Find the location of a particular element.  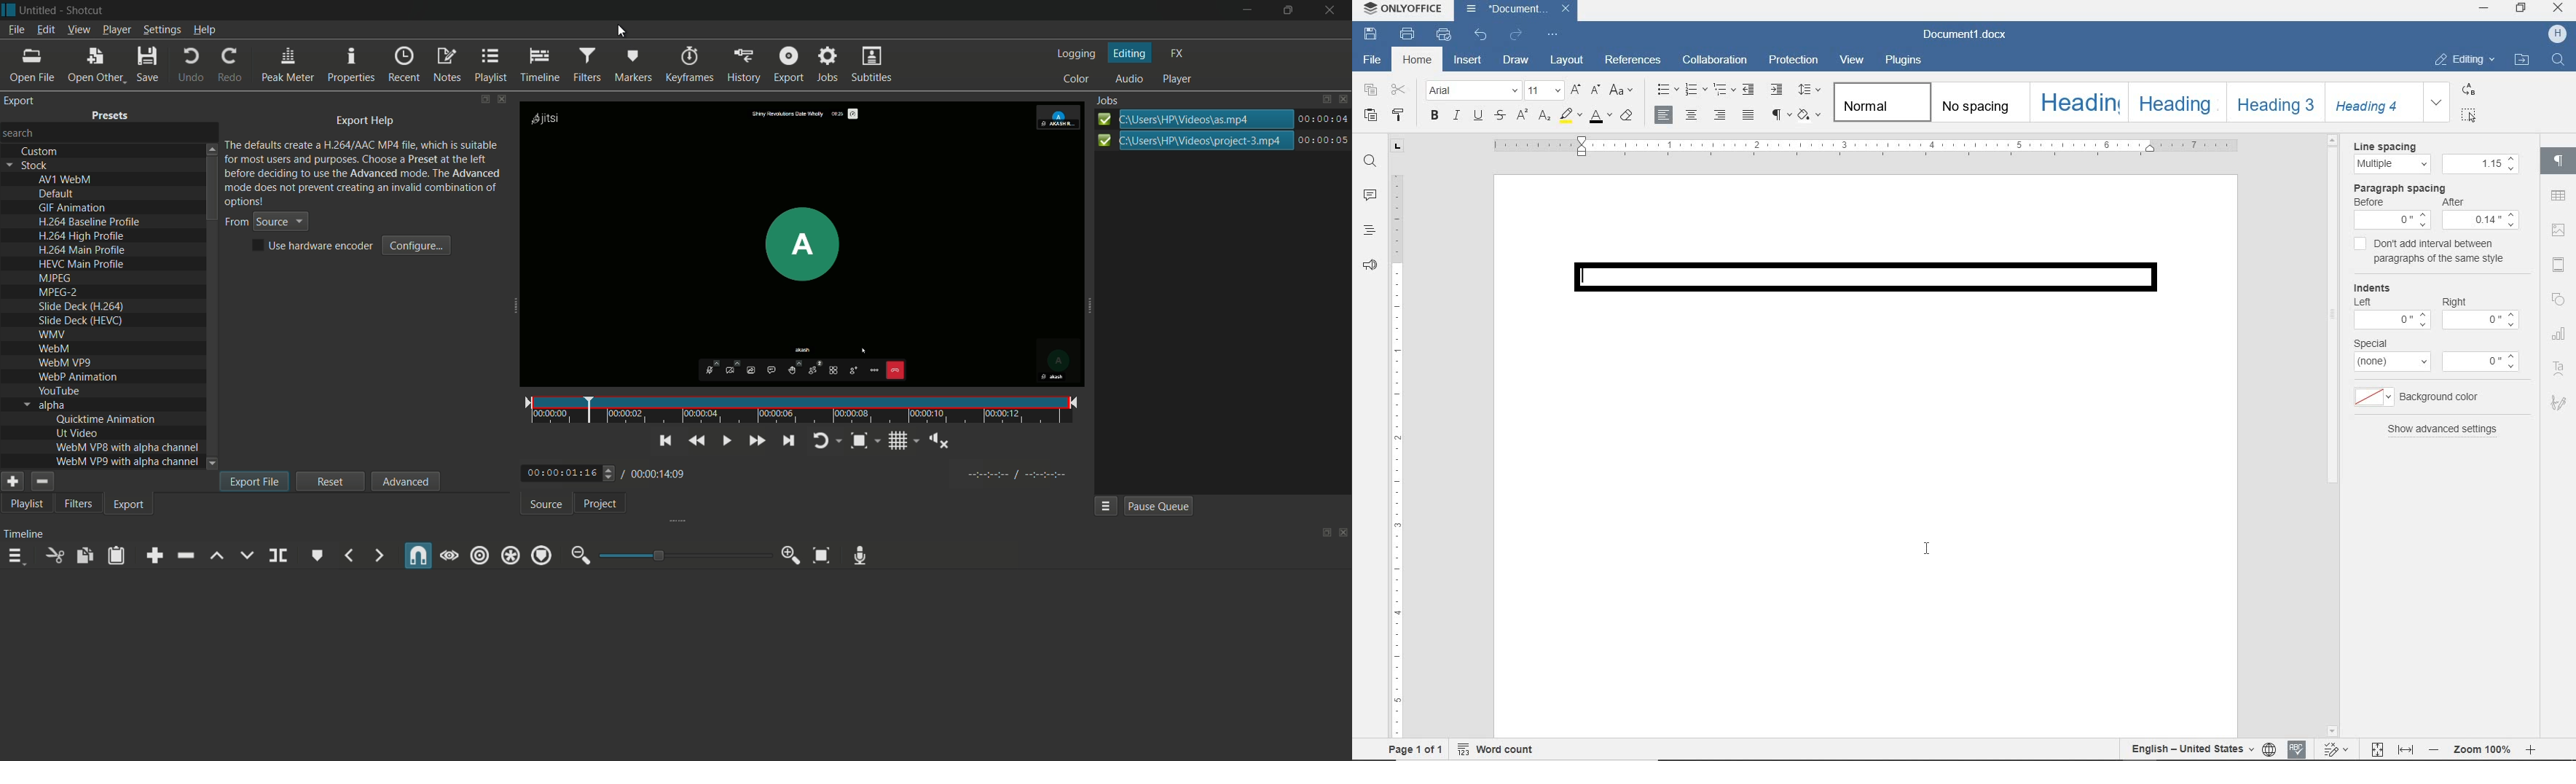

help menu is located at coordinates (206, 31).